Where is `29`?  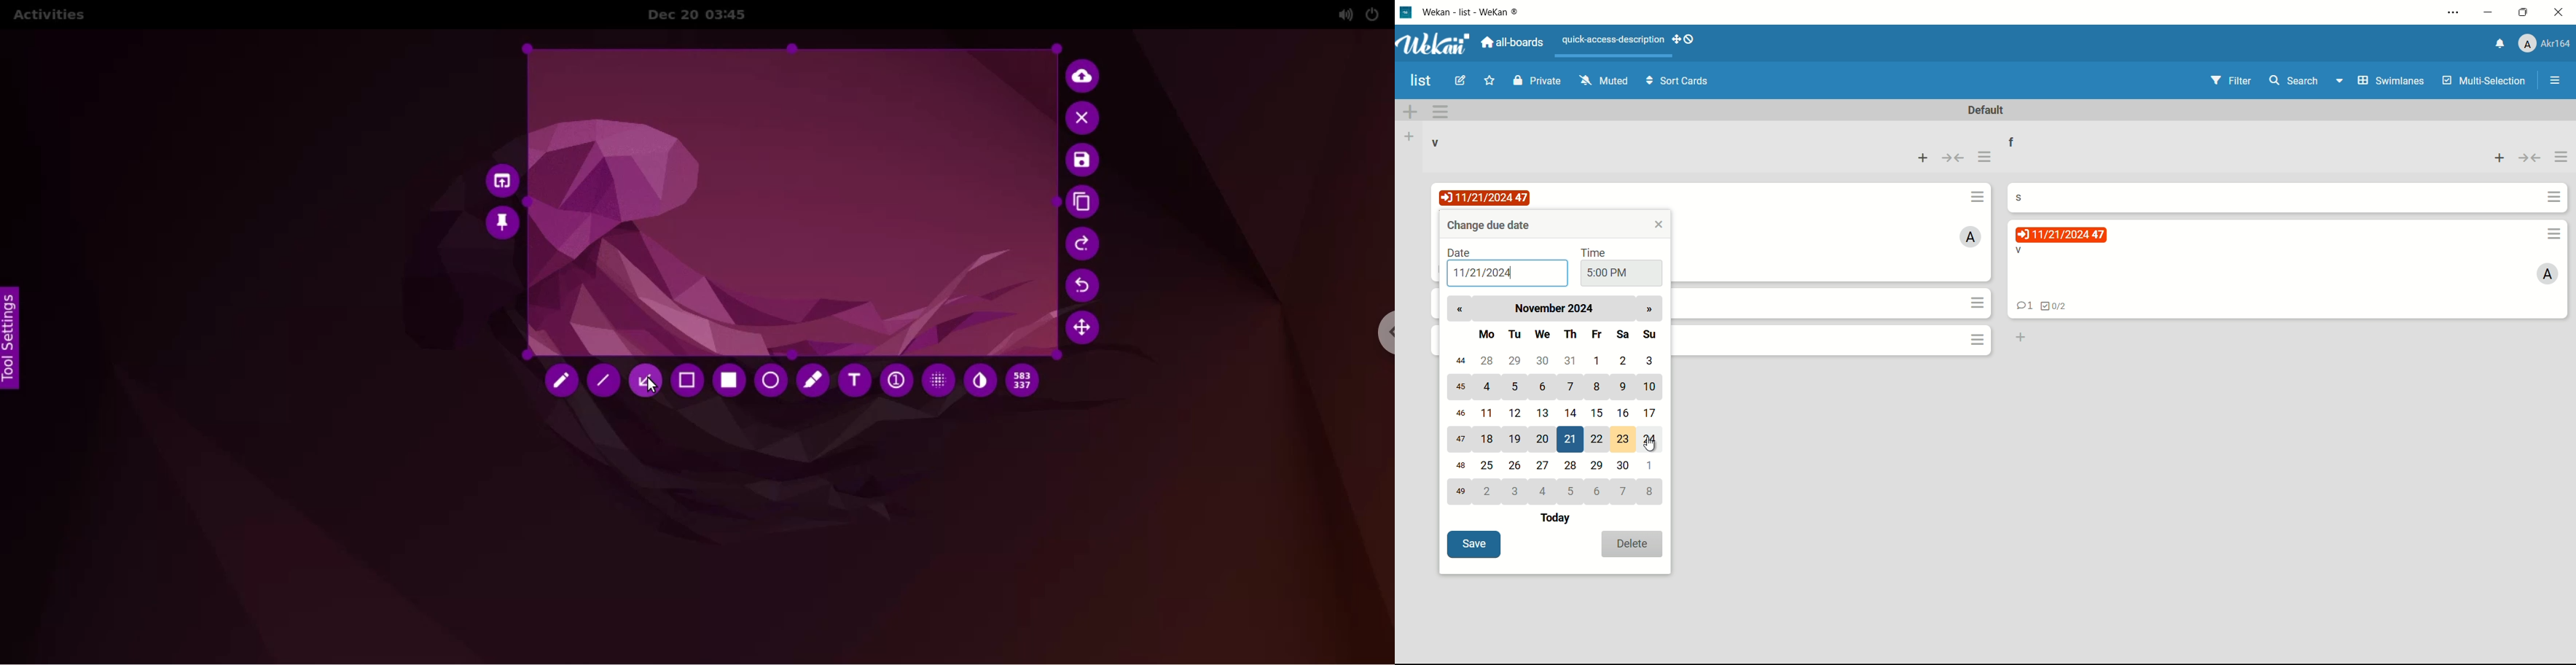 29 is located at coordinates (1598, 466).